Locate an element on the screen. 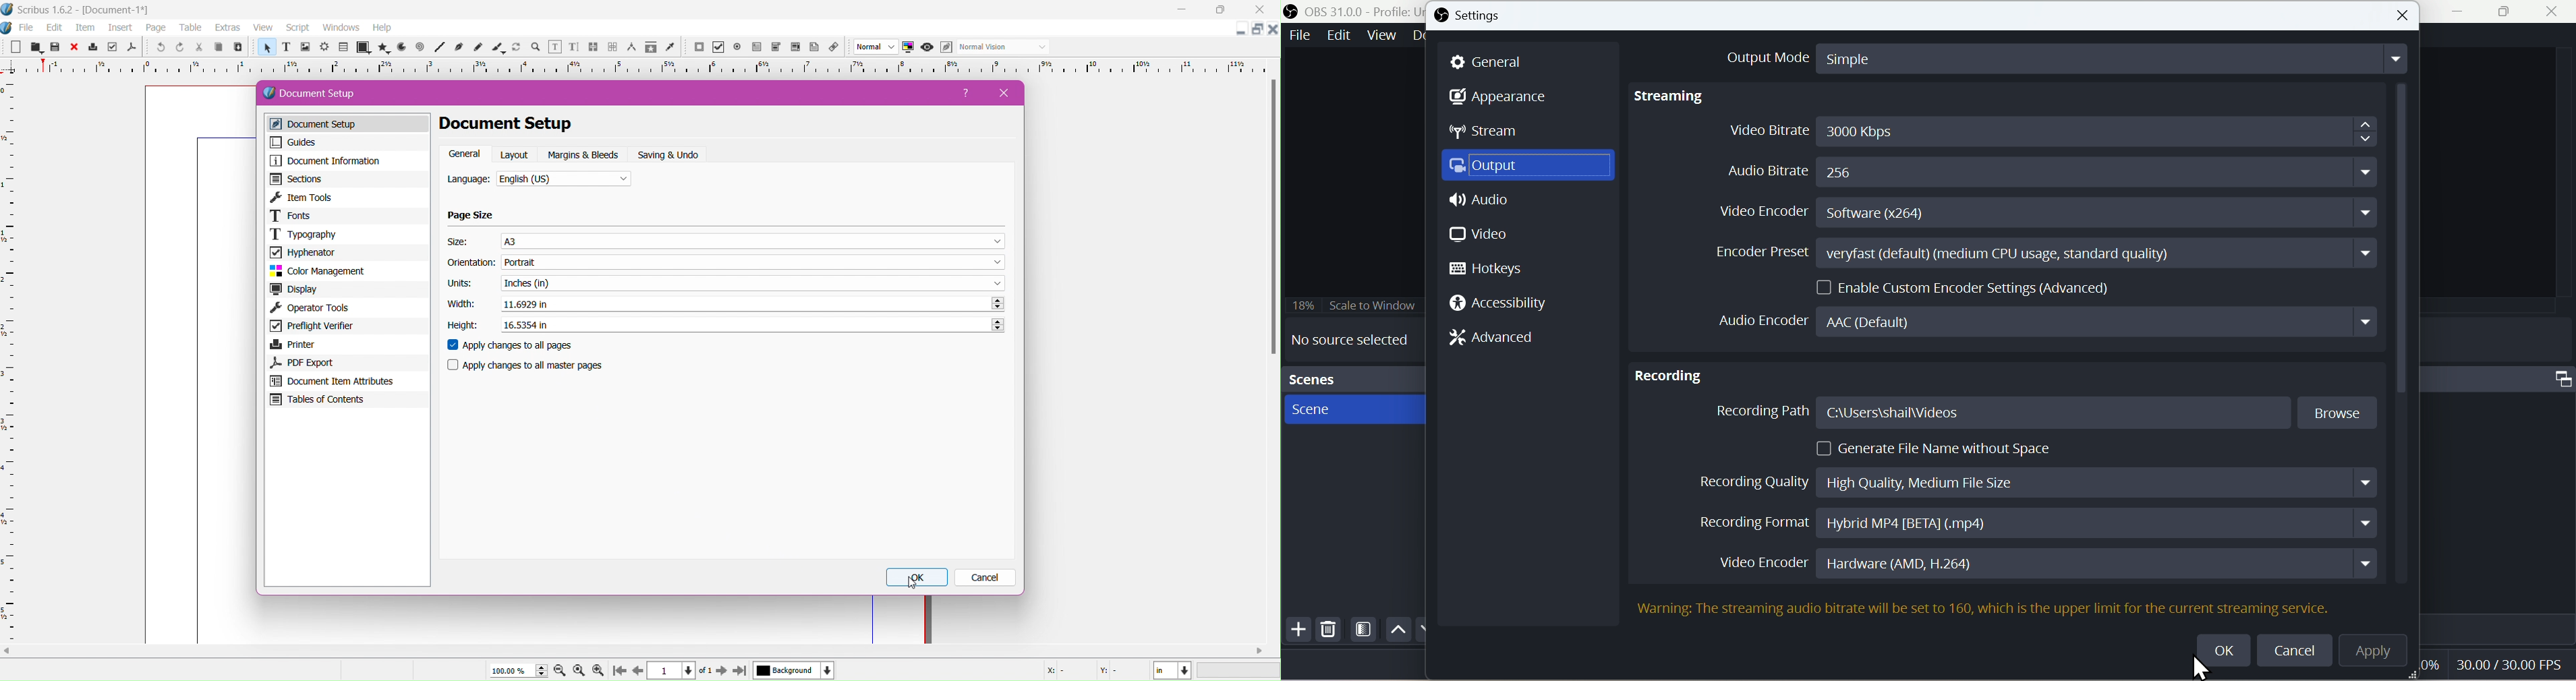  item menu is located at coordinates (86, 29).